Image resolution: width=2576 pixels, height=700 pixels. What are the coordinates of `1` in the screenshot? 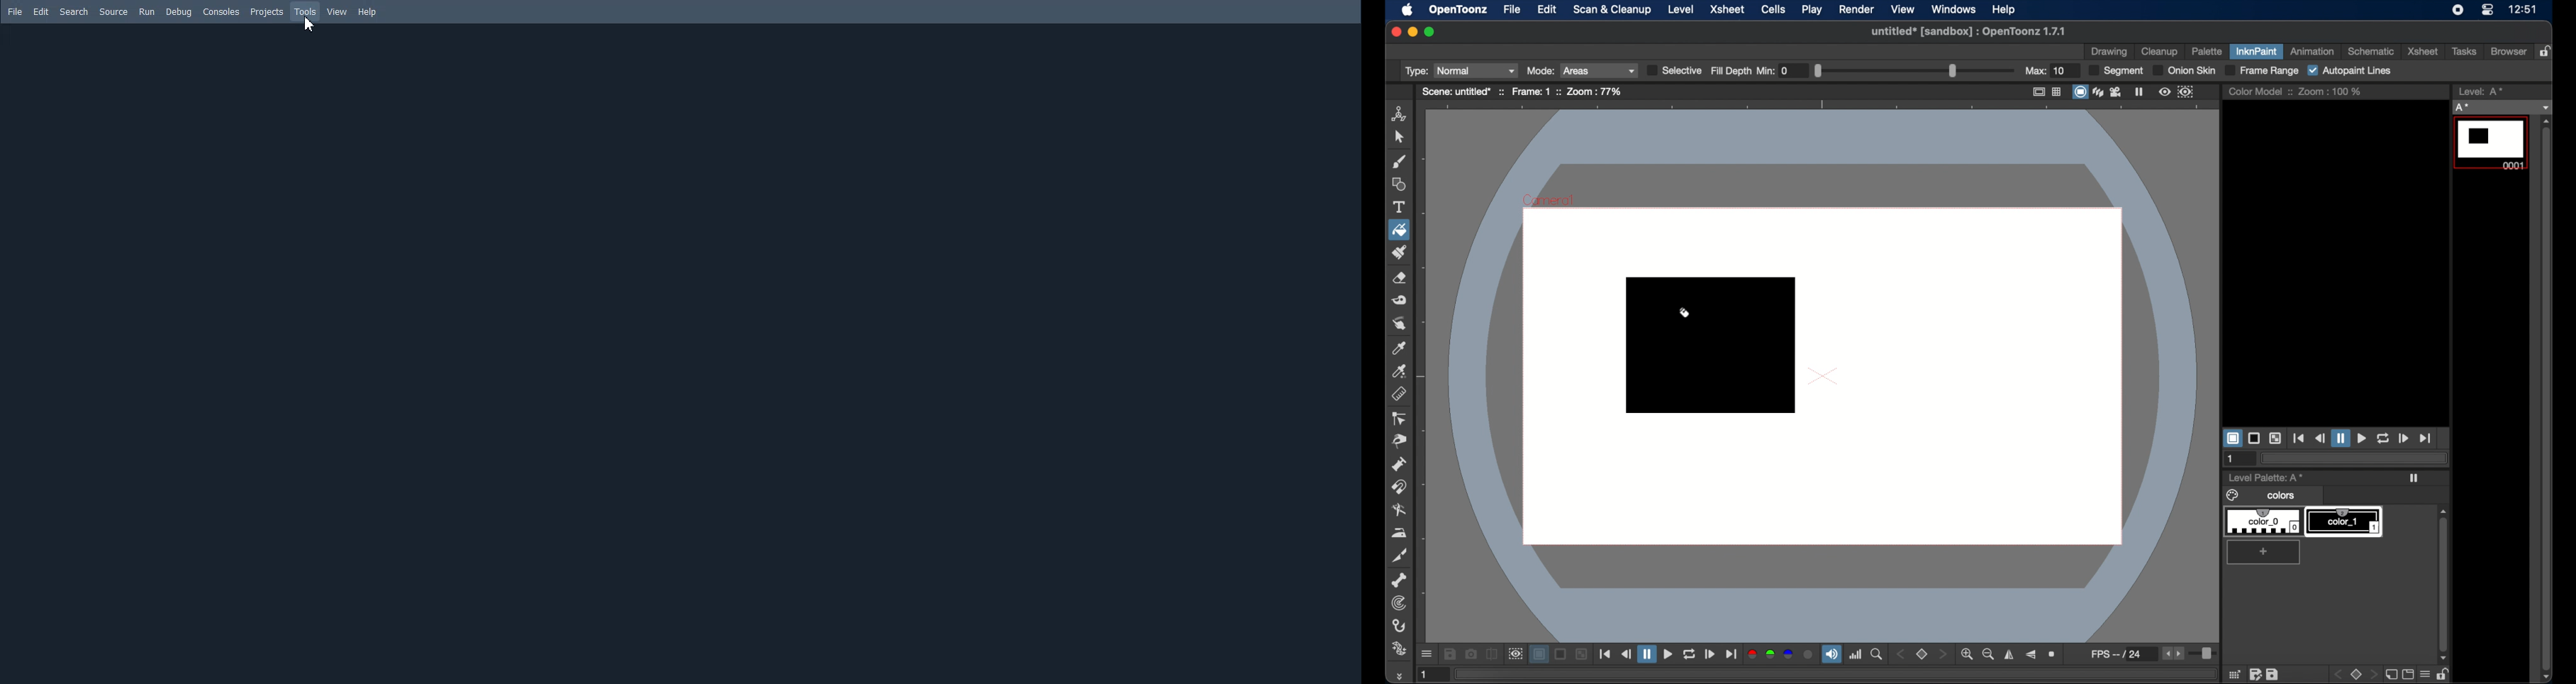 It's located at (1430, 674).